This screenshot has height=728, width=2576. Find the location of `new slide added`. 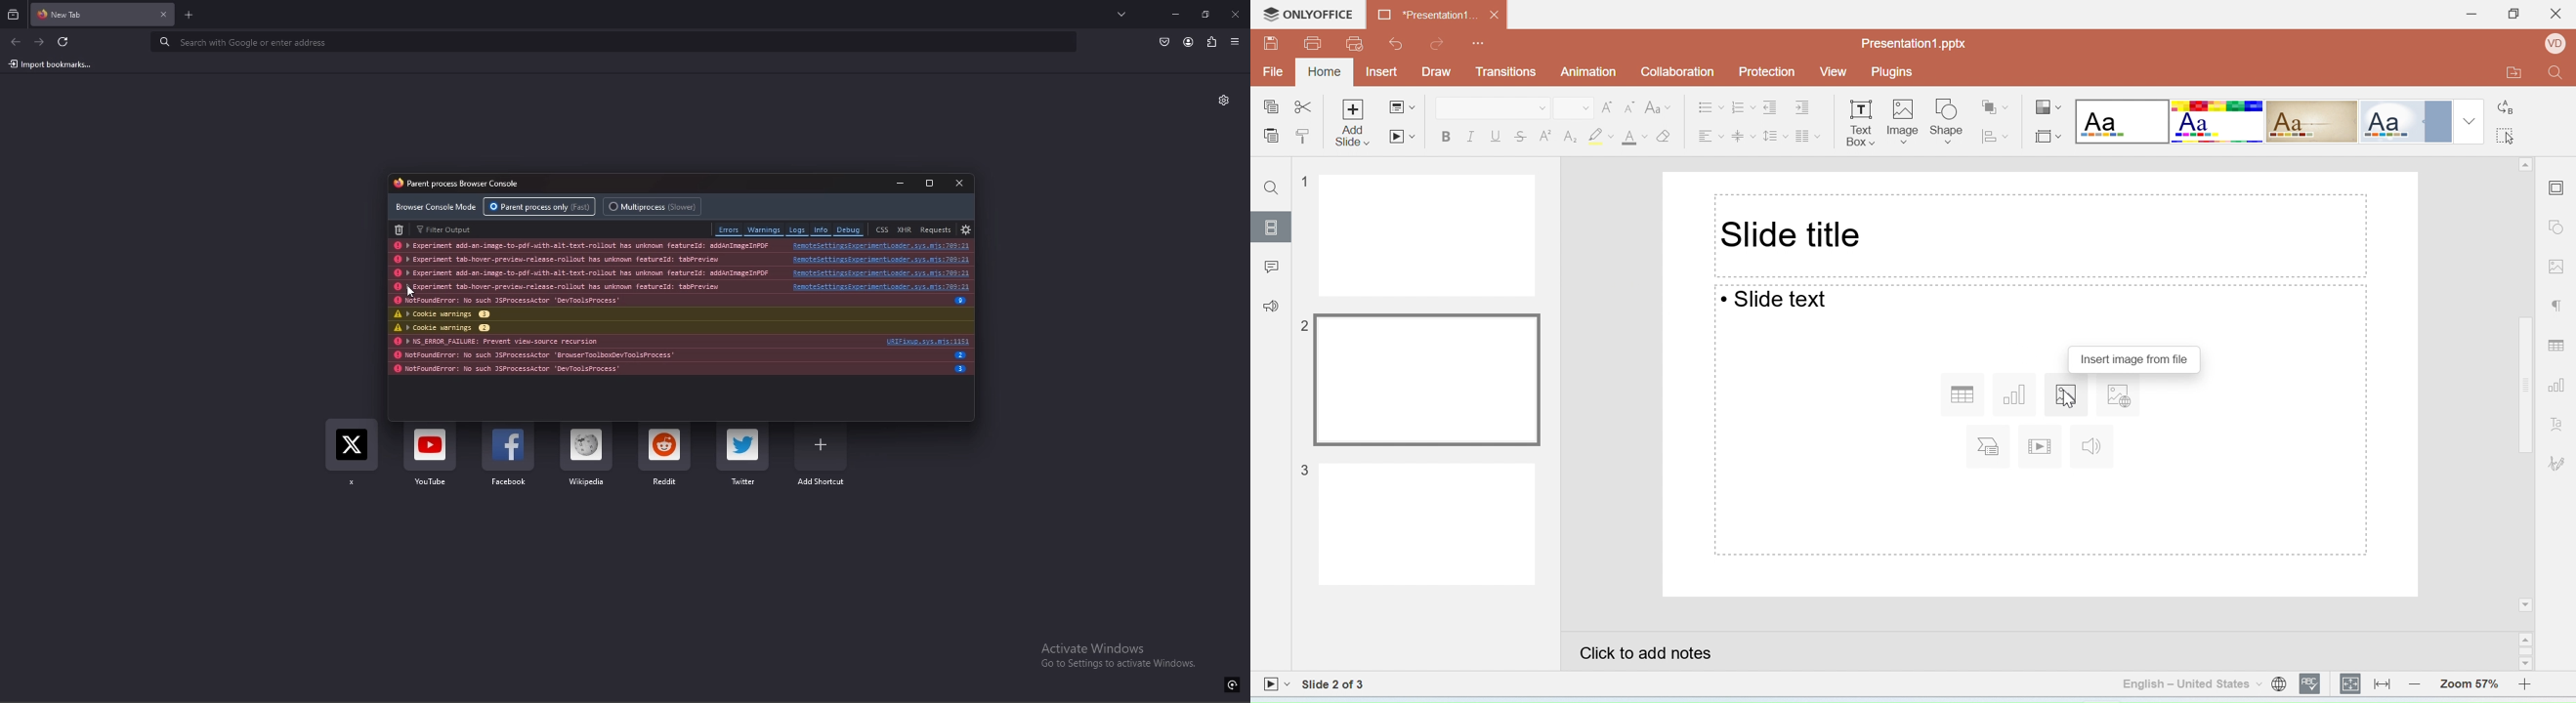

new slide added is located at coordinates (1418, 523).